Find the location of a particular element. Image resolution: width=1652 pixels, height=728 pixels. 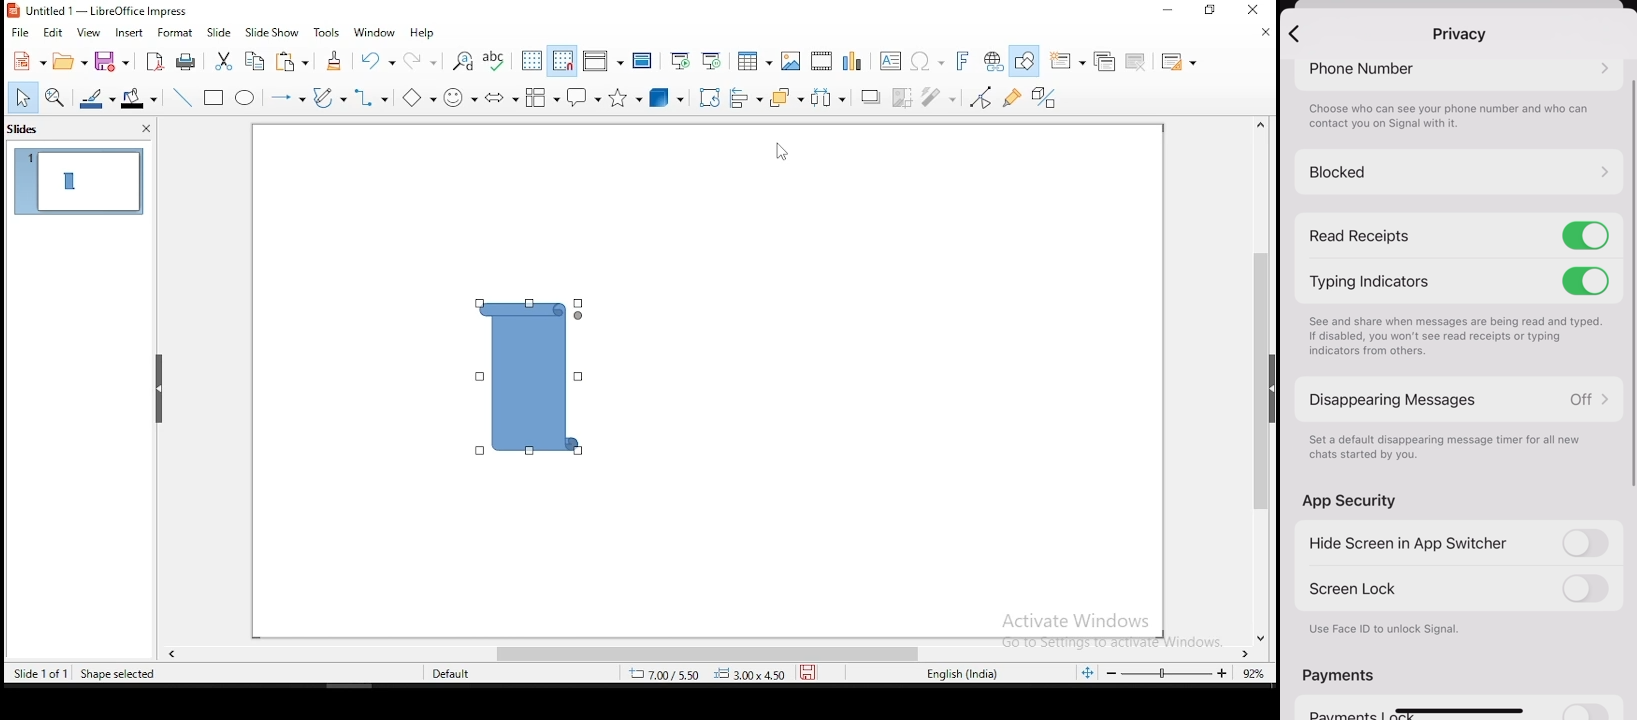

zoom level is located at coordinates (1251, 672).